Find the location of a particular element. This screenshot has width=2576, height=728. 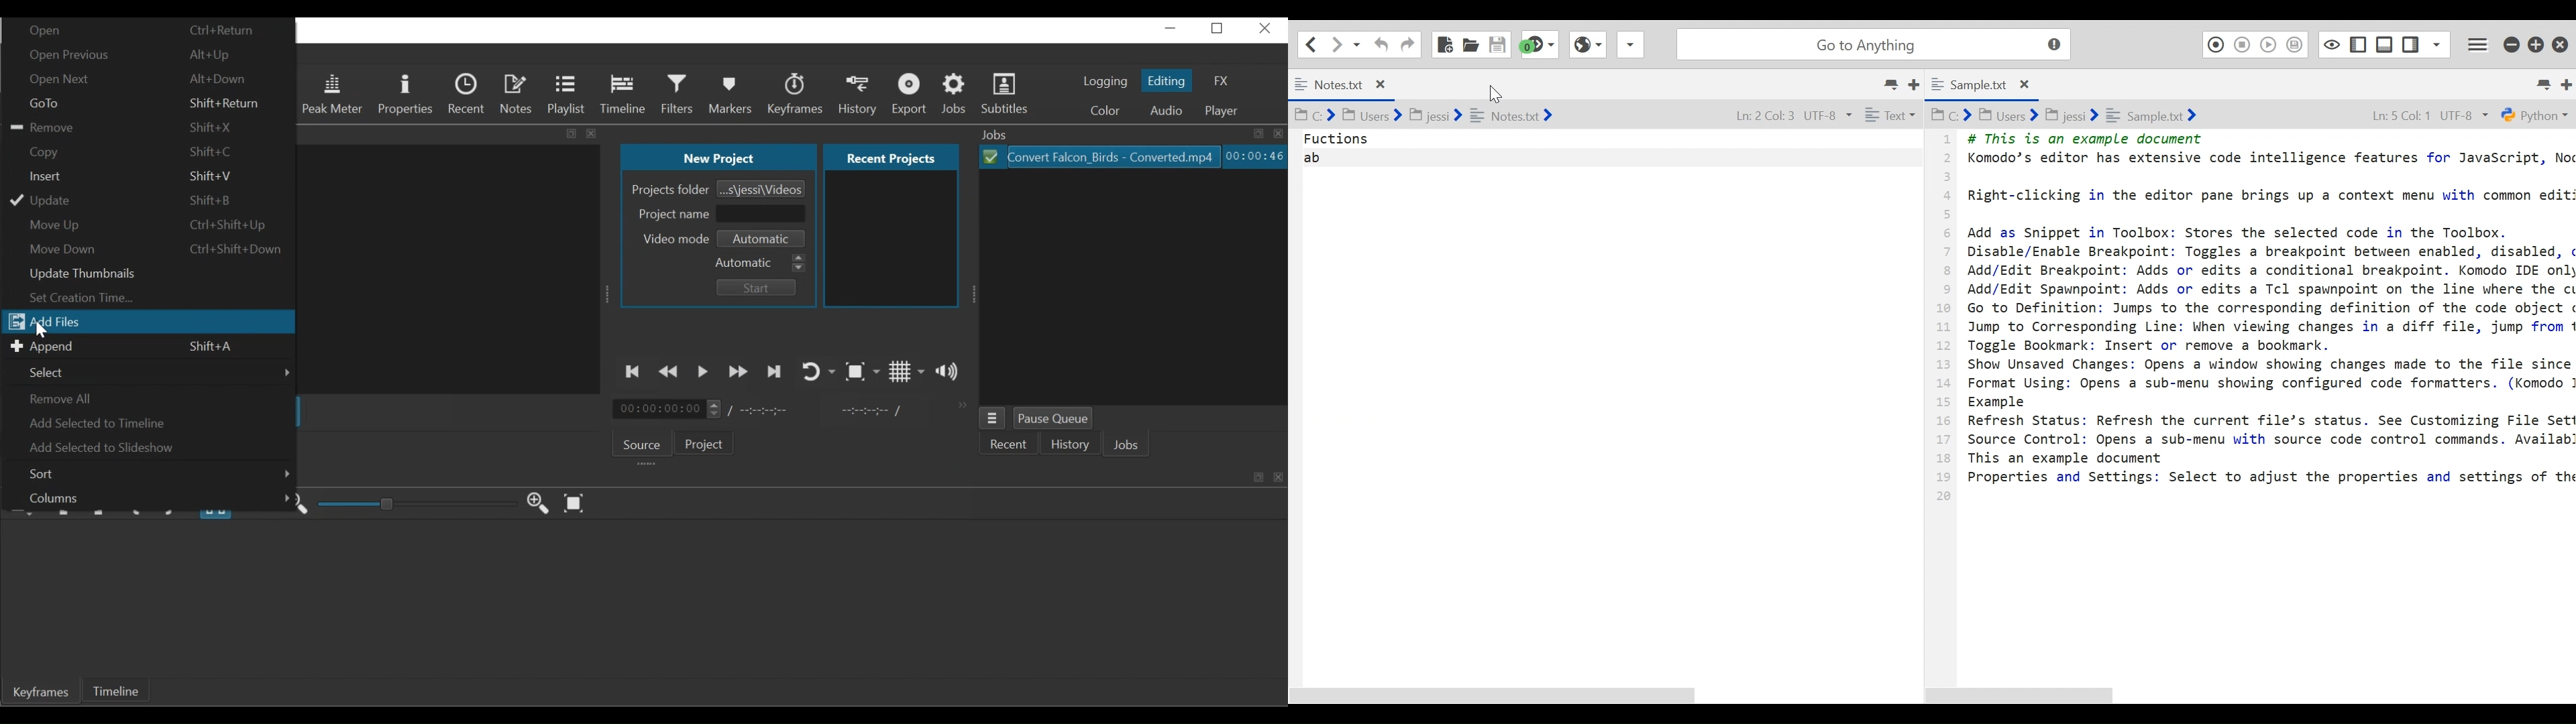

Video mode is located at coordinates (674, 239).